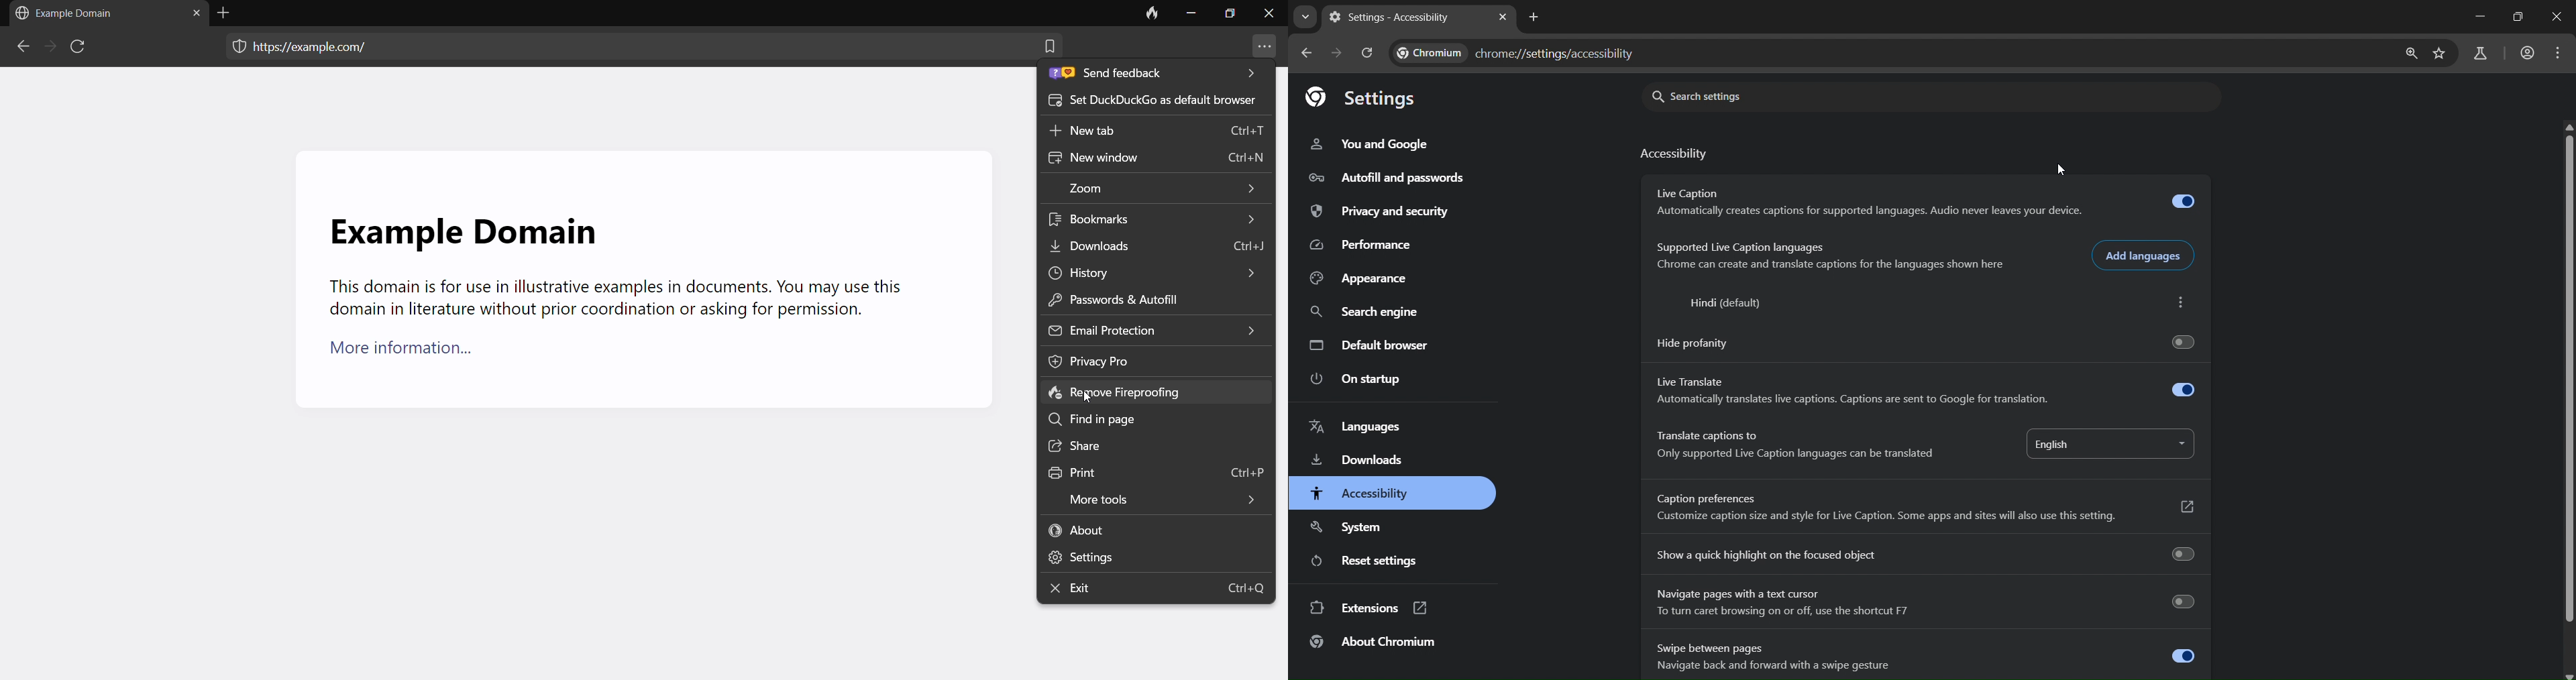 This screenshot has height=700, width=2576. I want to click on maximize, so click(1228, 16).